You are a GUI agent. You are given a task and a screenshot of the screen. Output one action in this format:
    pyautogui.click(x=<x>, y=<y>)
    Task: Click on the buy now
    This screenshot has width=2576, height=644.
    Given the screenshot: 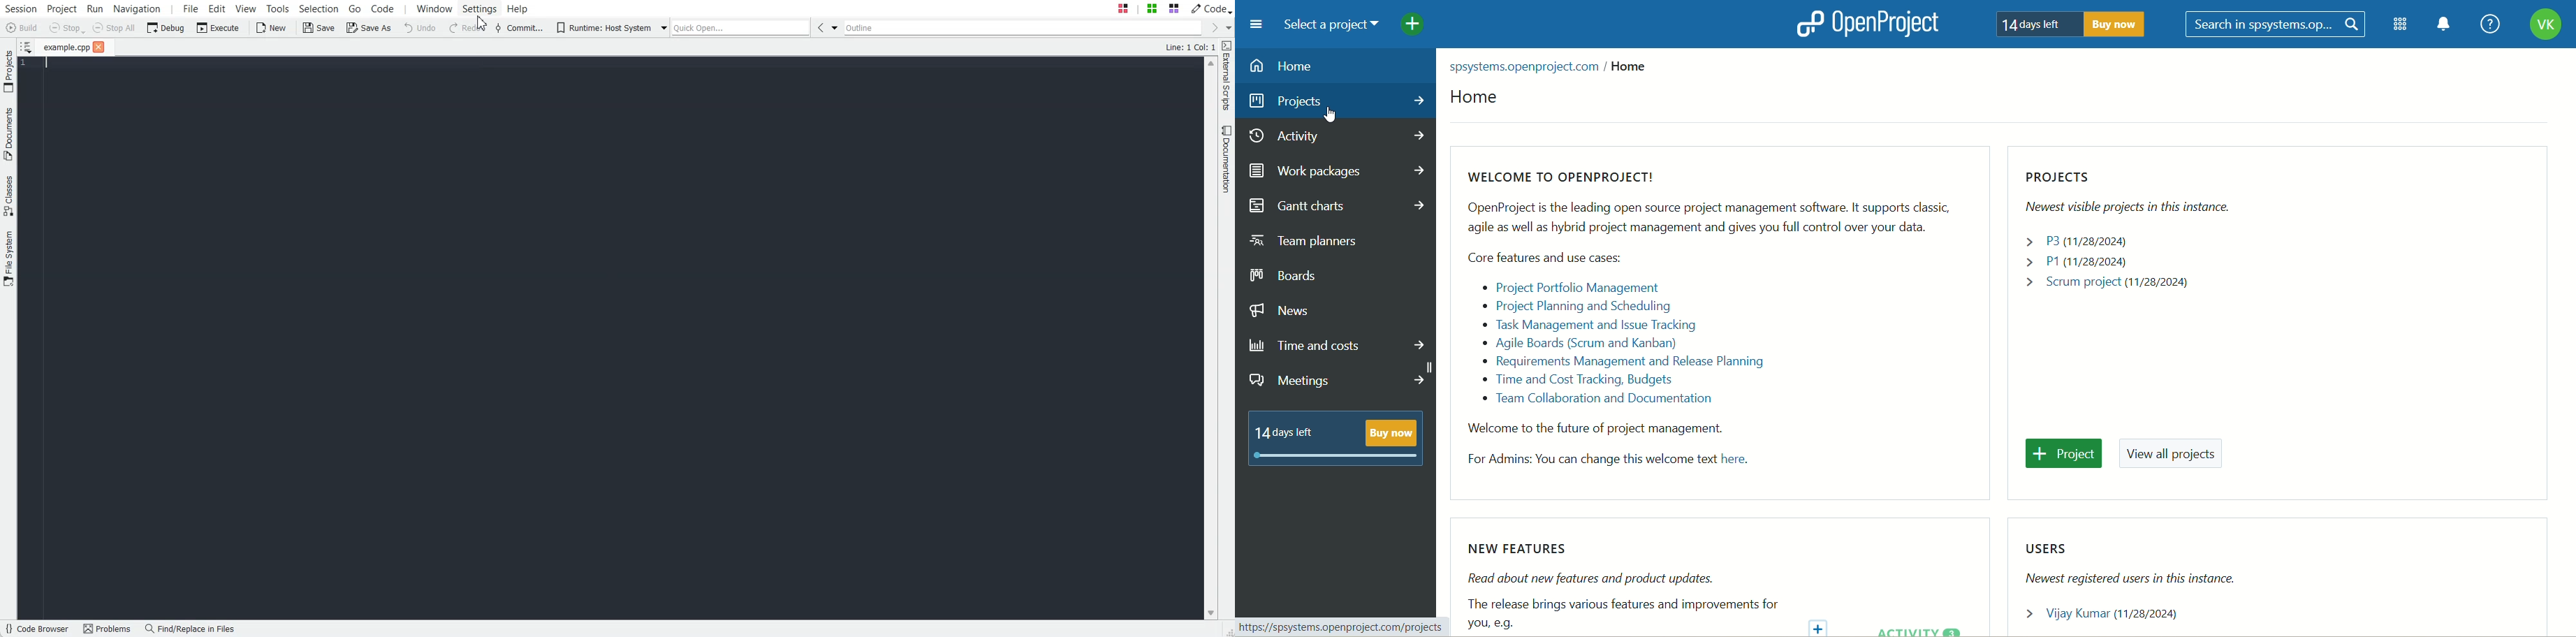 What is the action you would take?
    pyautogui.click(x=2120, y=27)
    